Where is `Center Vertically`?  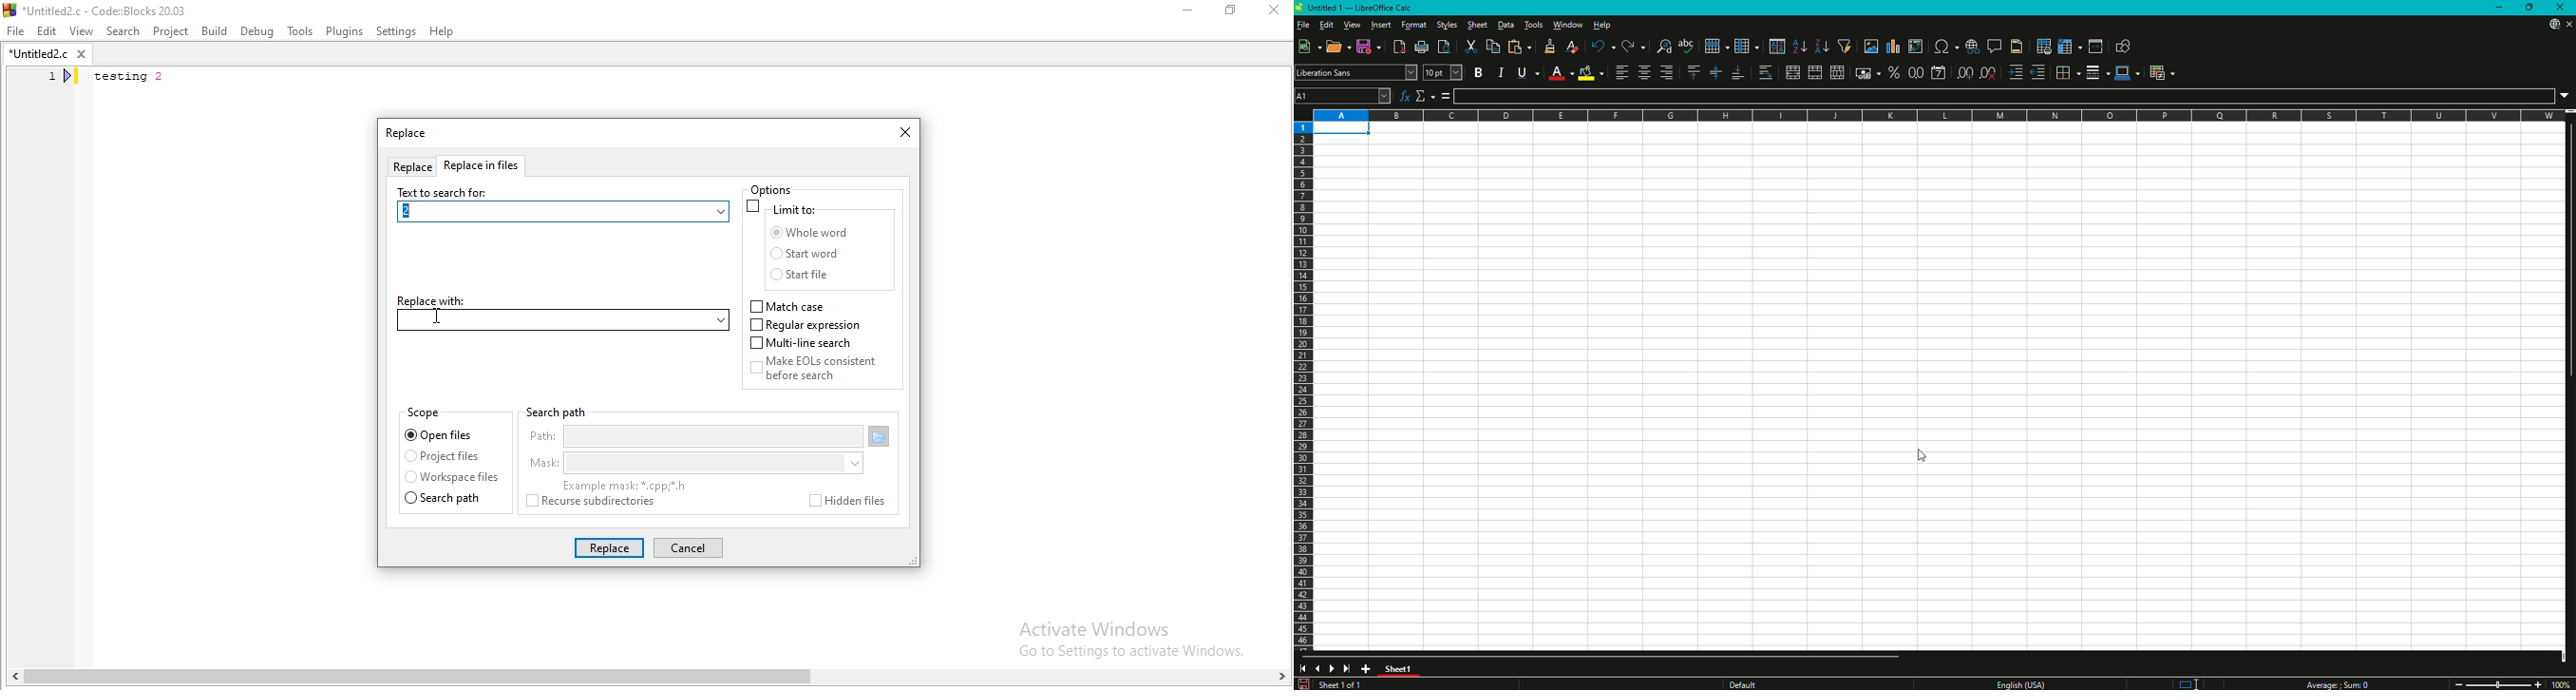 Center Vertically is located at coordinates (1716, 72).